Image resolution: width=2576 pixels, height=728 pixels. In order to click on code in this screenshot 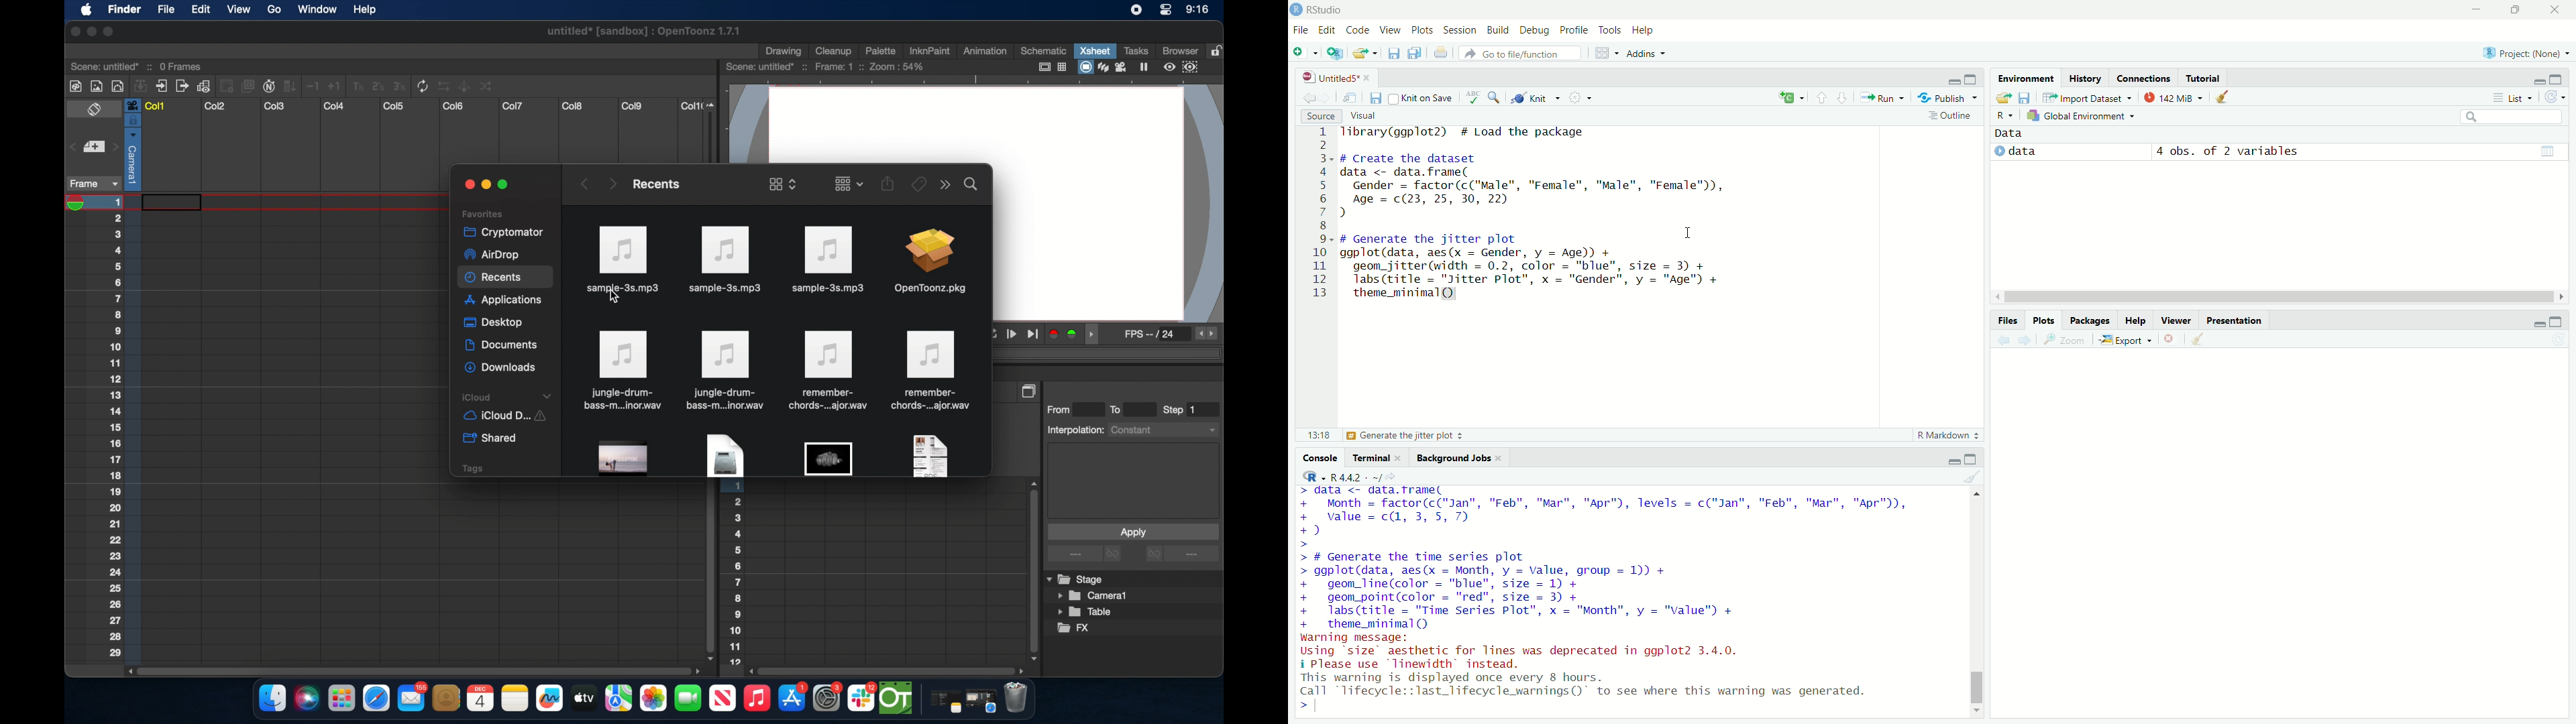, I will do `click(1356, 29)`.